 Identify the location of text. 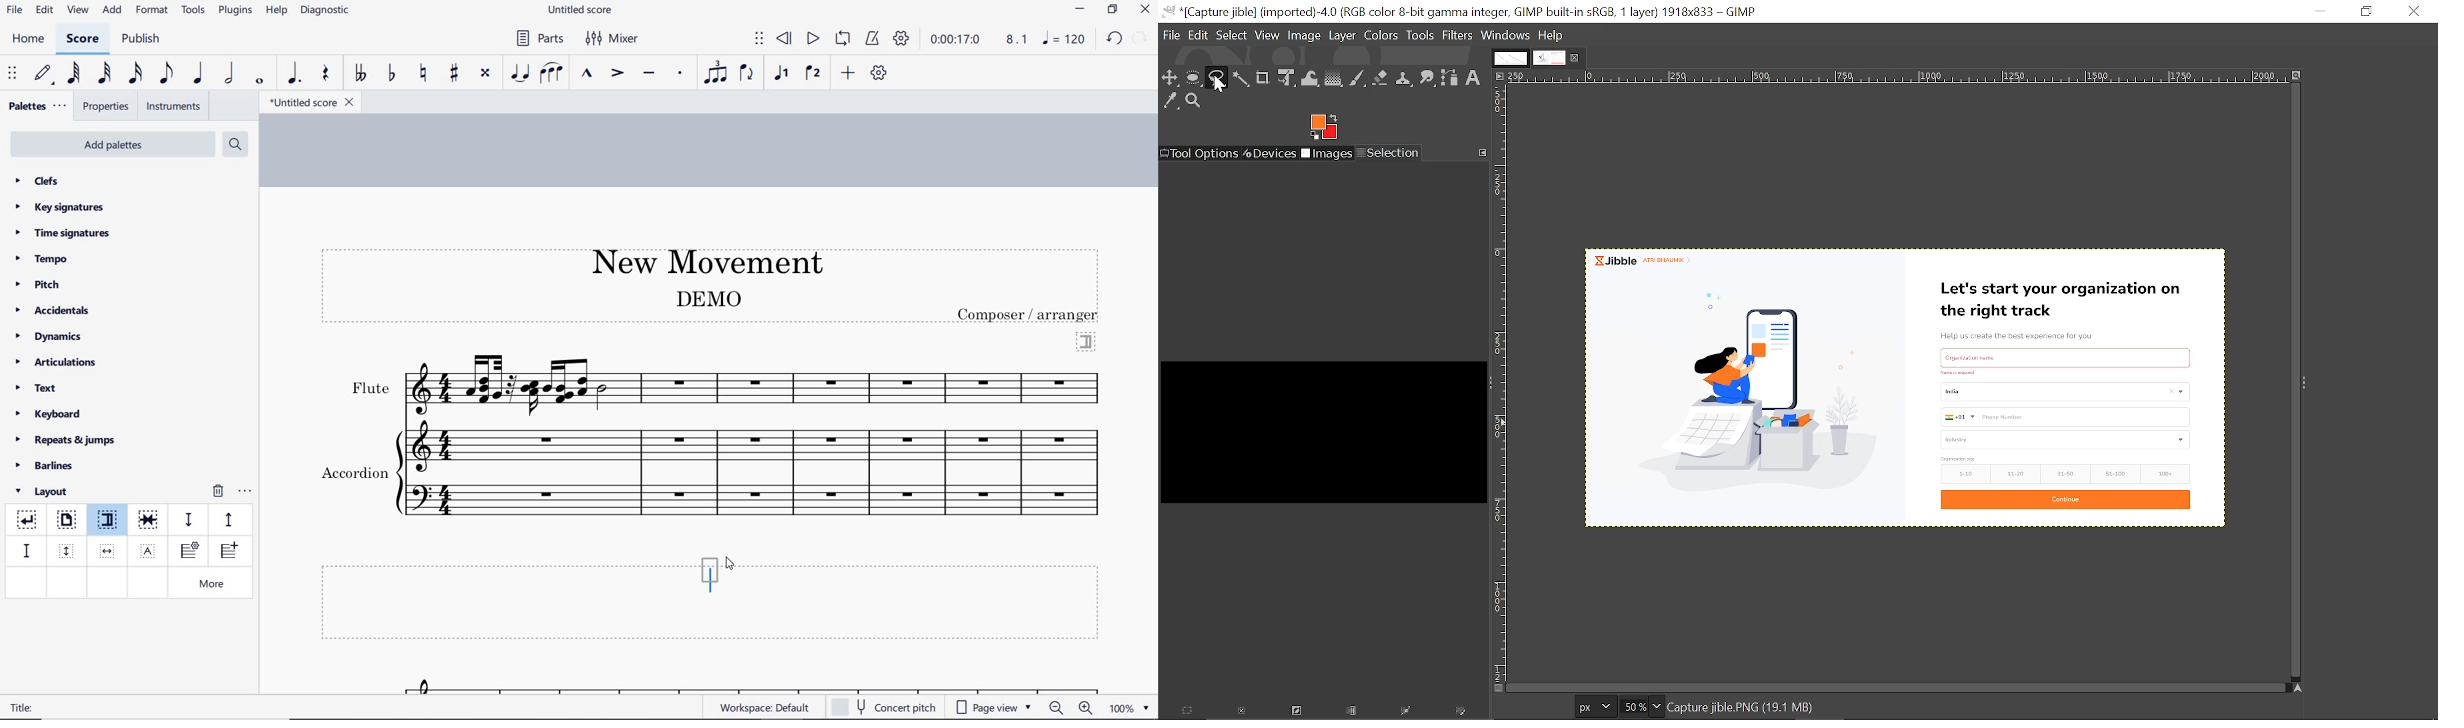
(1030, 314).